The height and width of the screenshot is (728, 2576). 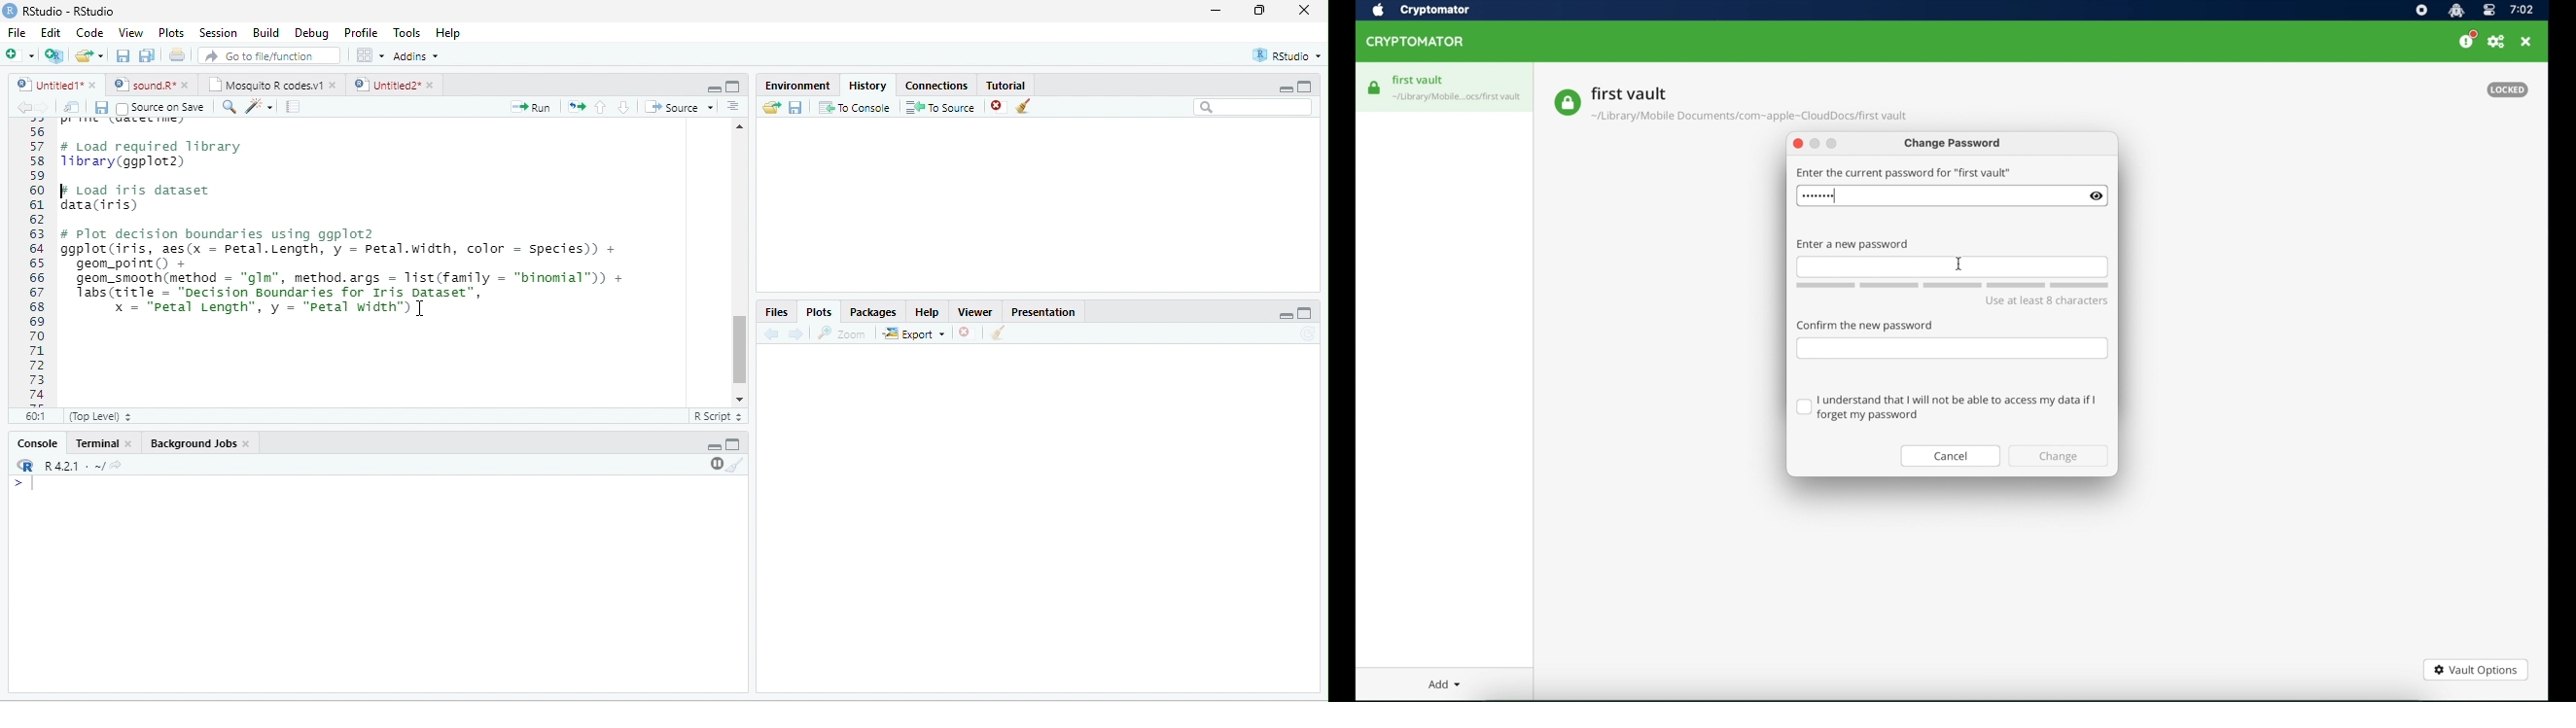 I want to click on up, so click(x=601, y=107).